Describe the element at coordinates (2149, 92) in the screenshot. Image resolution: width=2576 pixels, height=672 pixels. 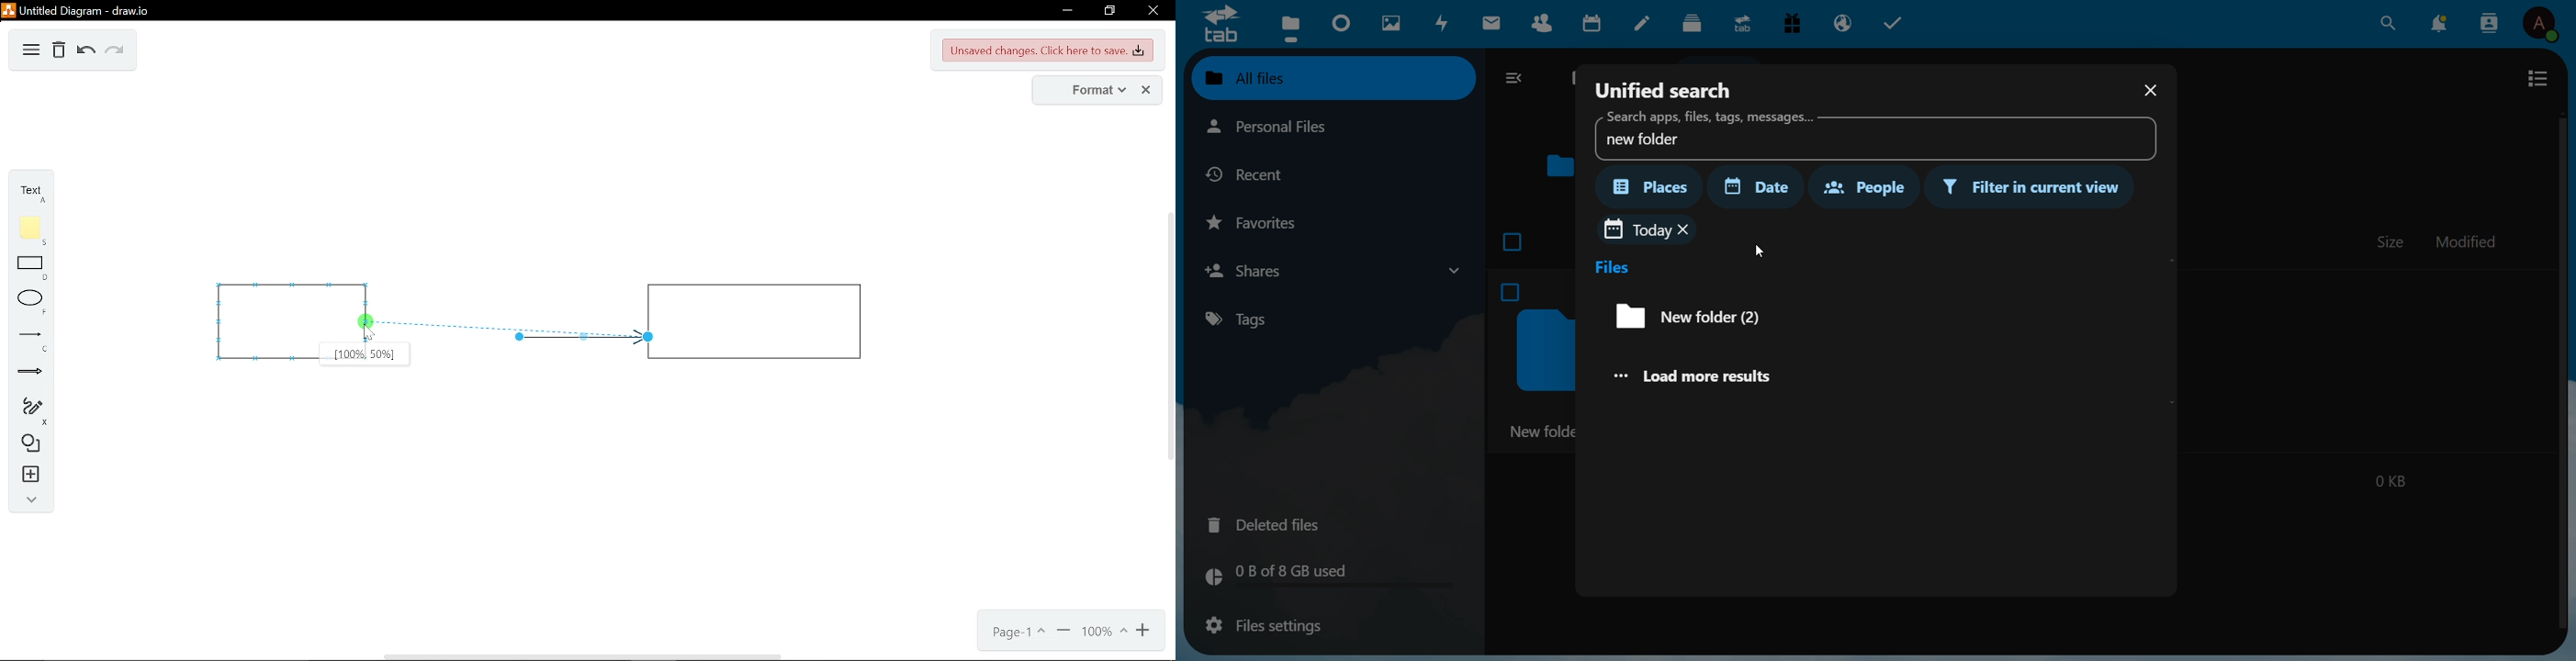
I see `close dialog` at that location.